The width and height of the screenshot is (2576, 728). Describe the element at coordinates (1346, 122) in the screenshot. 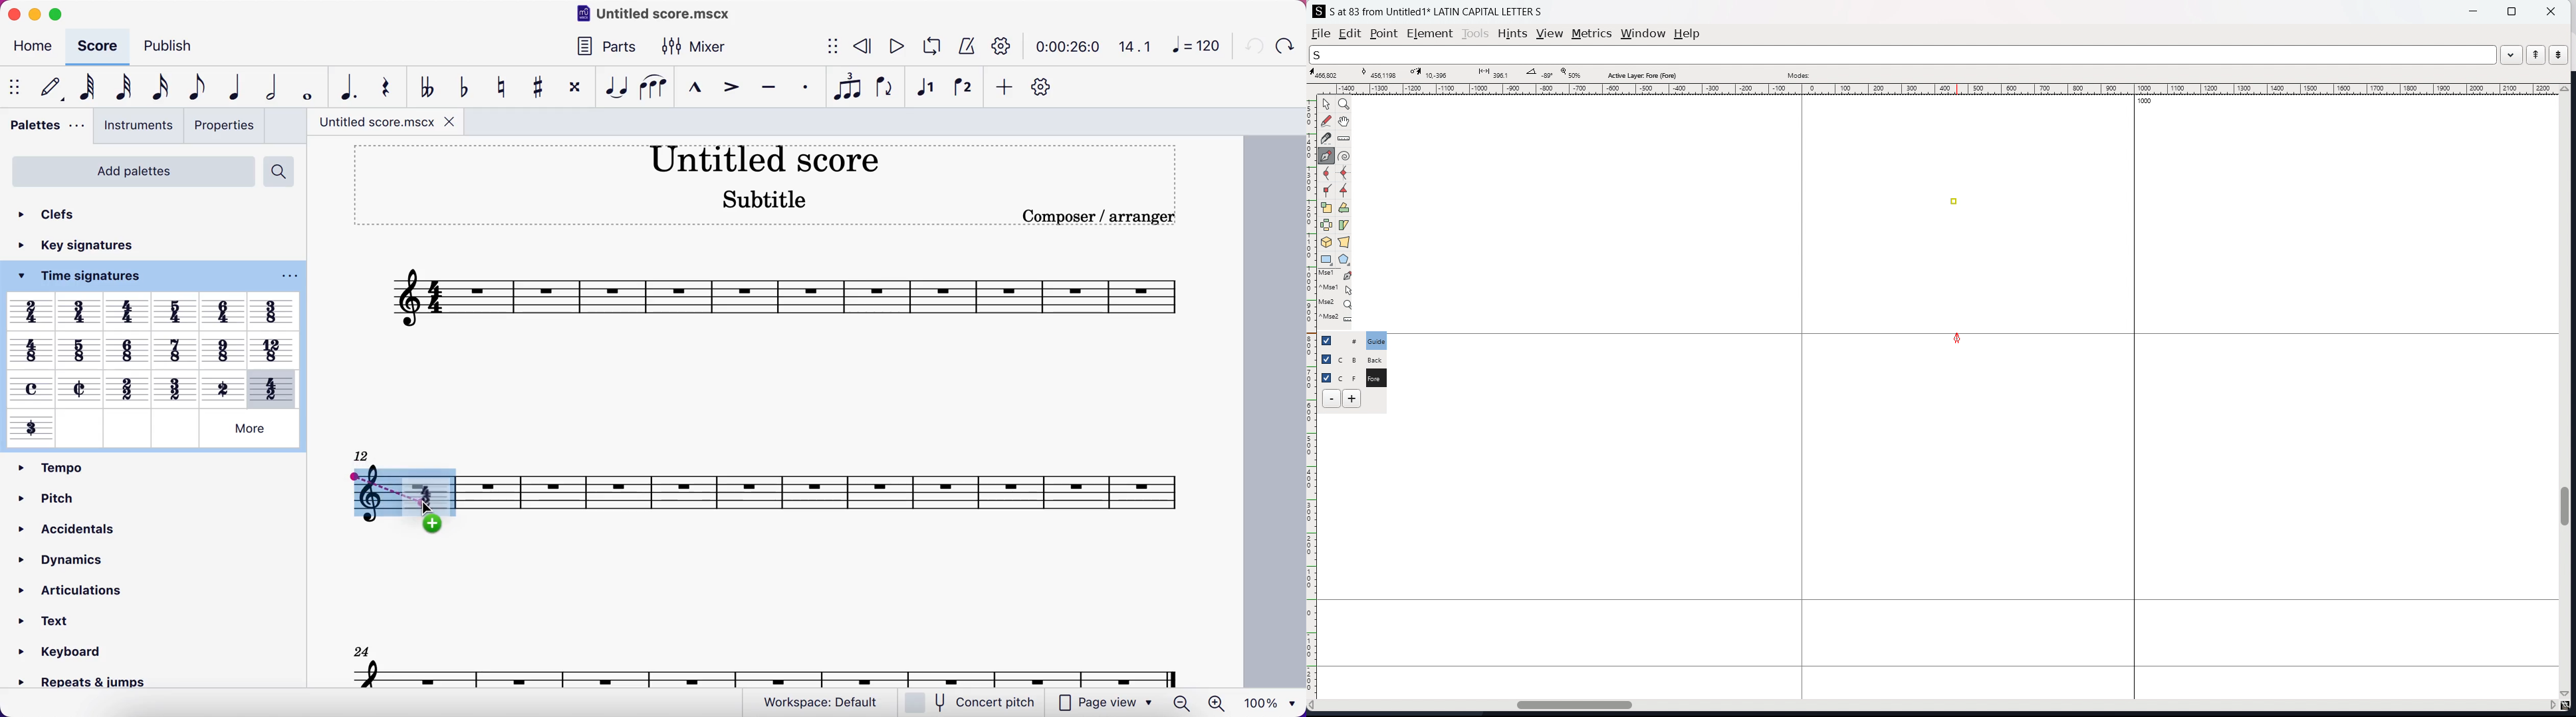

I see `scroll by hand` at that location.